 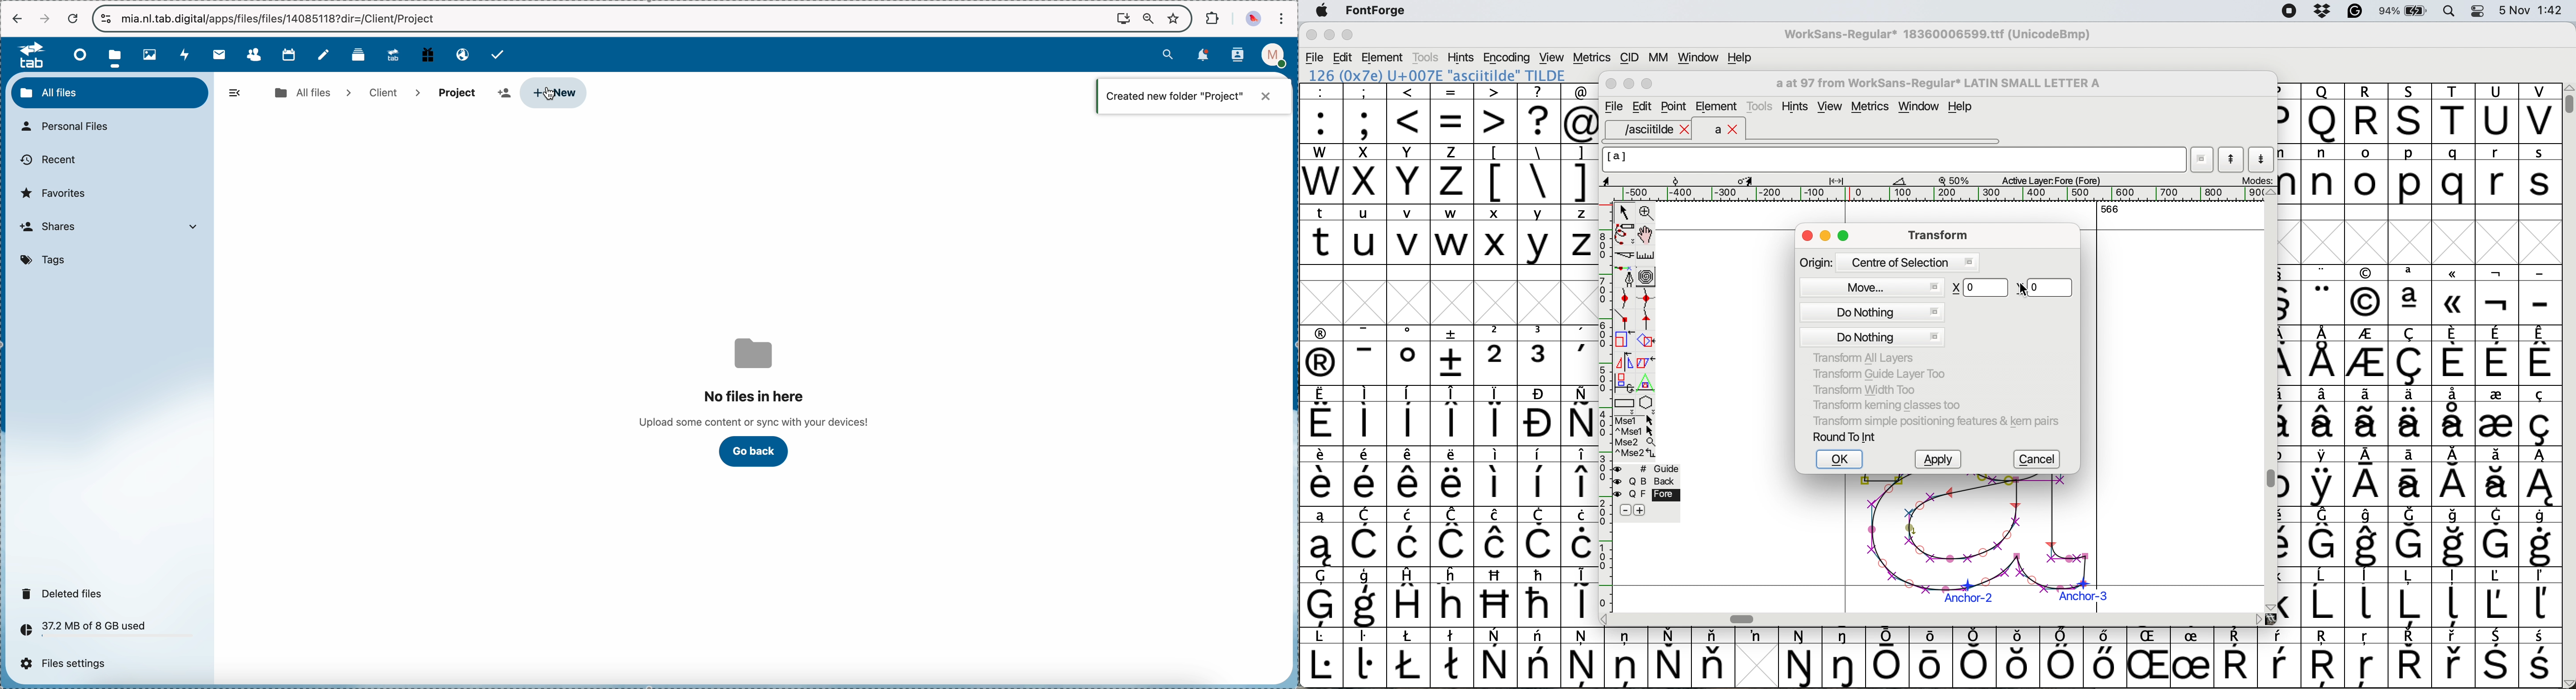 What do you see at coordinates (110, 92) in the screenshot?
I see `all files` at bounding box center [110, 92].